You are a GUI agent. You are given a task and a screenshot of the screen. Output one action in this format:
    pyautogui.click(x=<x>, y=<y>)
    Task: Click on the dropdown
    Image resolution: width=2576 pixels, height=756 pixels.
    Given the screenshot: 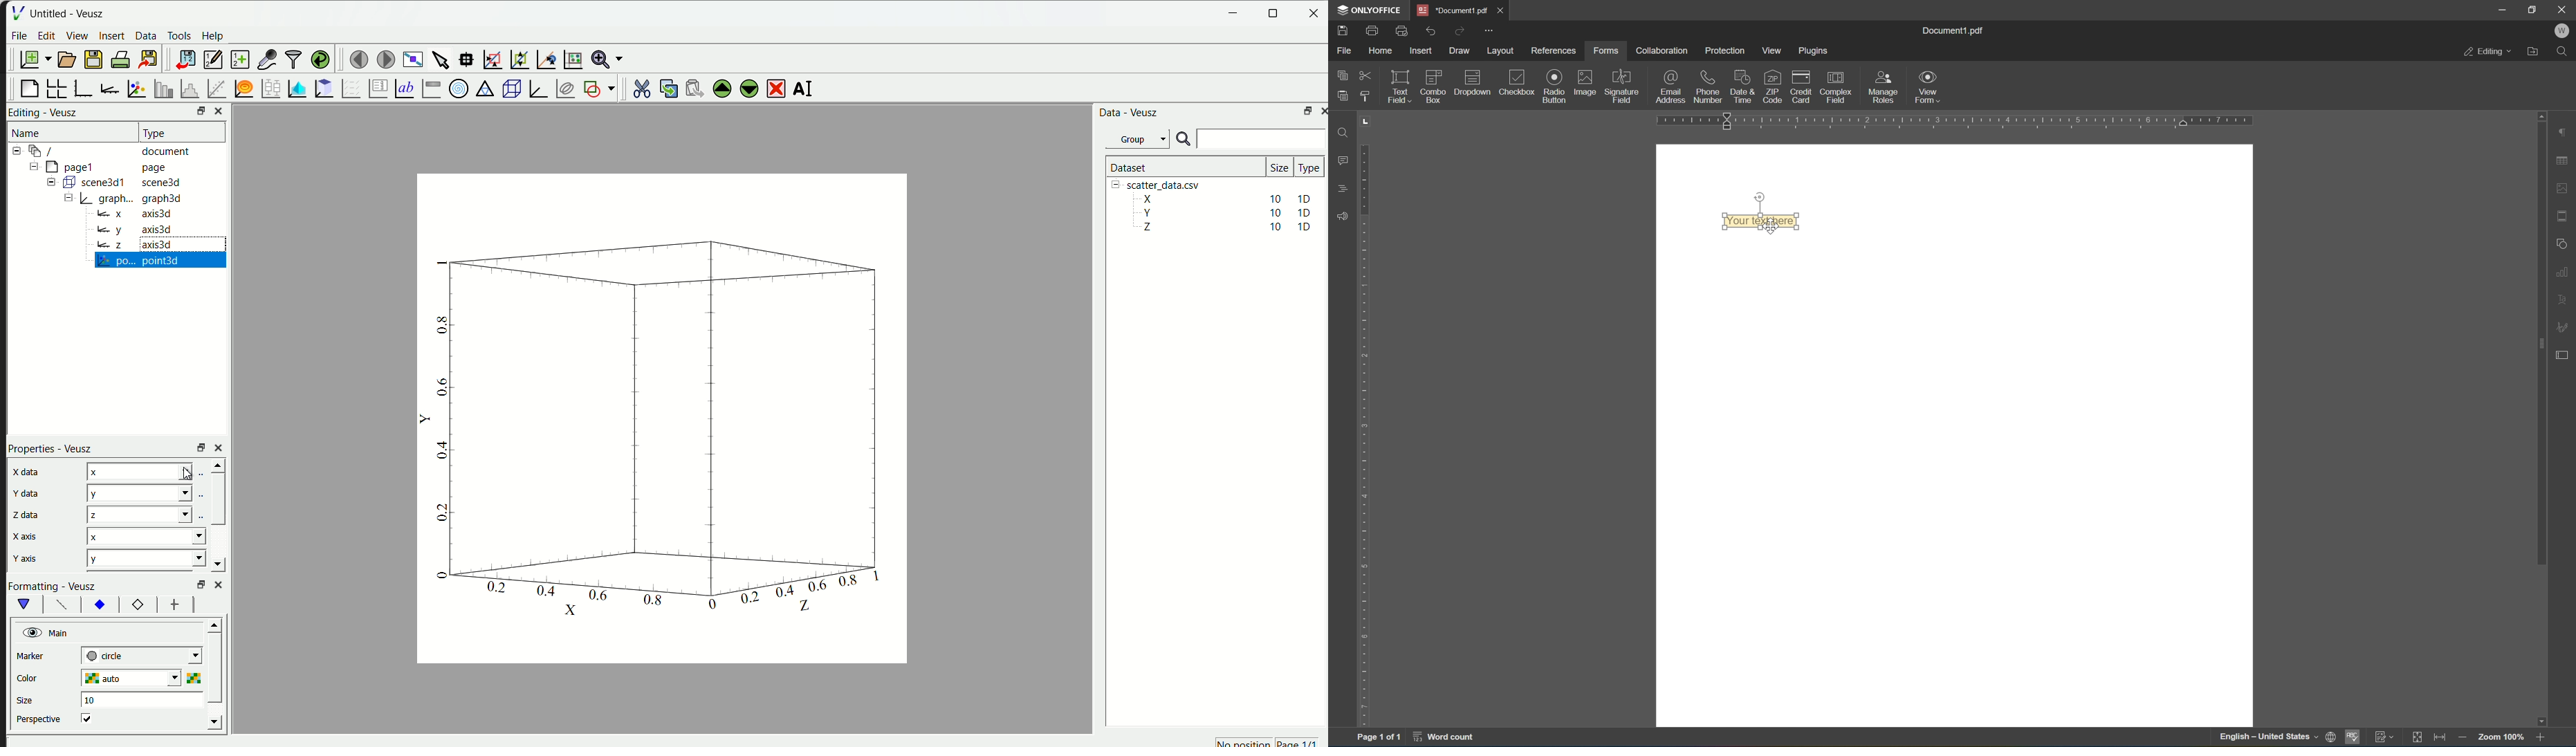 What is the action you would take?
    pyautogui.click(x=1473, y=82)
    